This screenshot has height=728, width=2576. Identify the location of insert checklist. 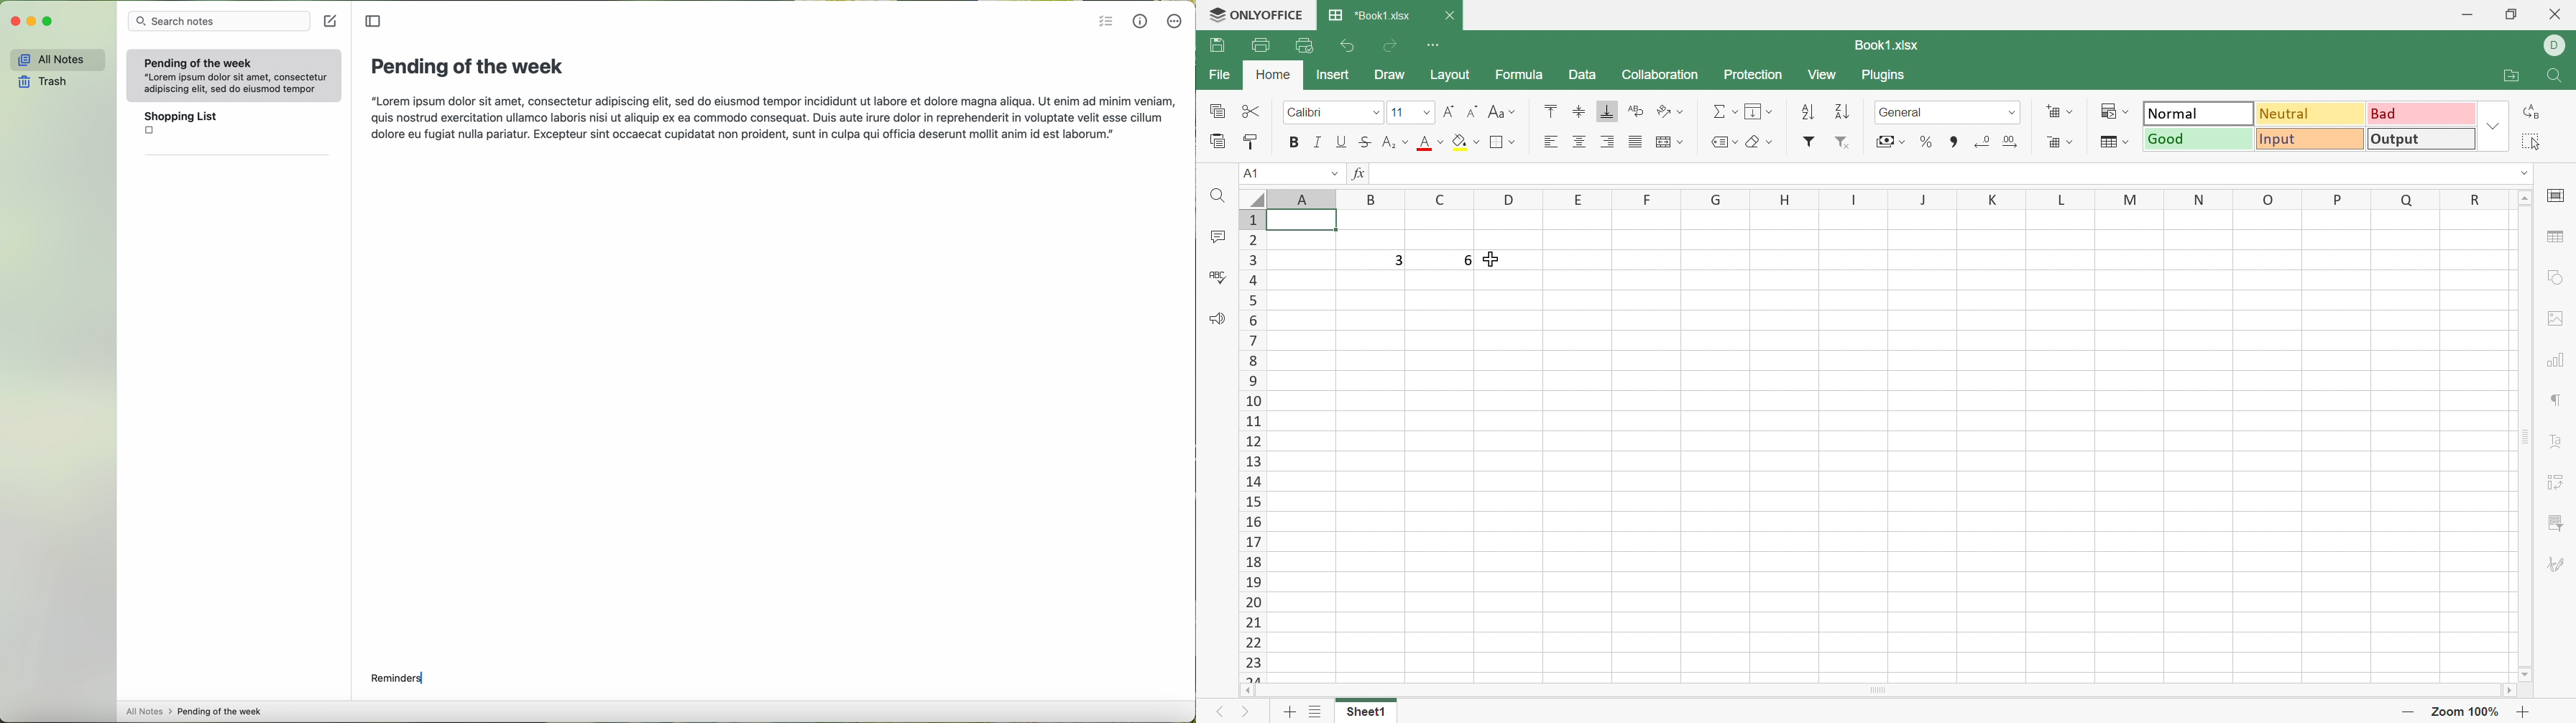
(1105, 22).